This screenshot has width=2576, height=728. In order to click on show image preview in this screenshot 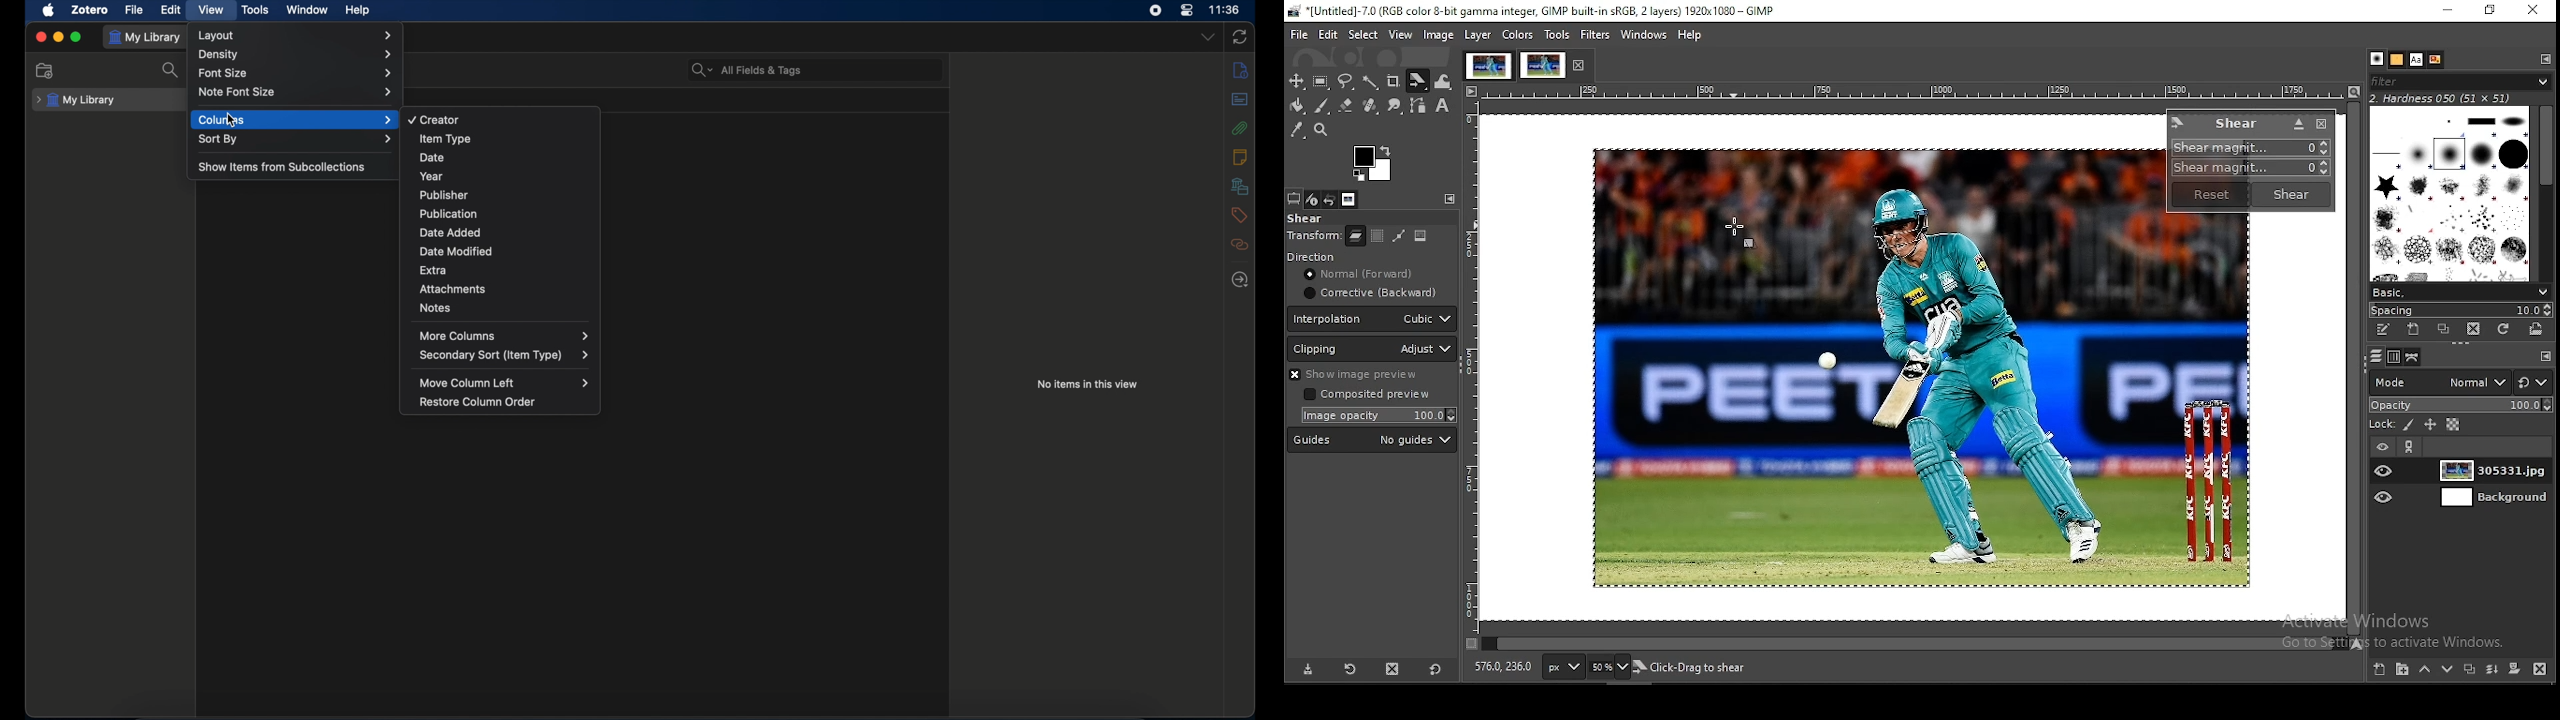, I will do `click(1368, 375)`.